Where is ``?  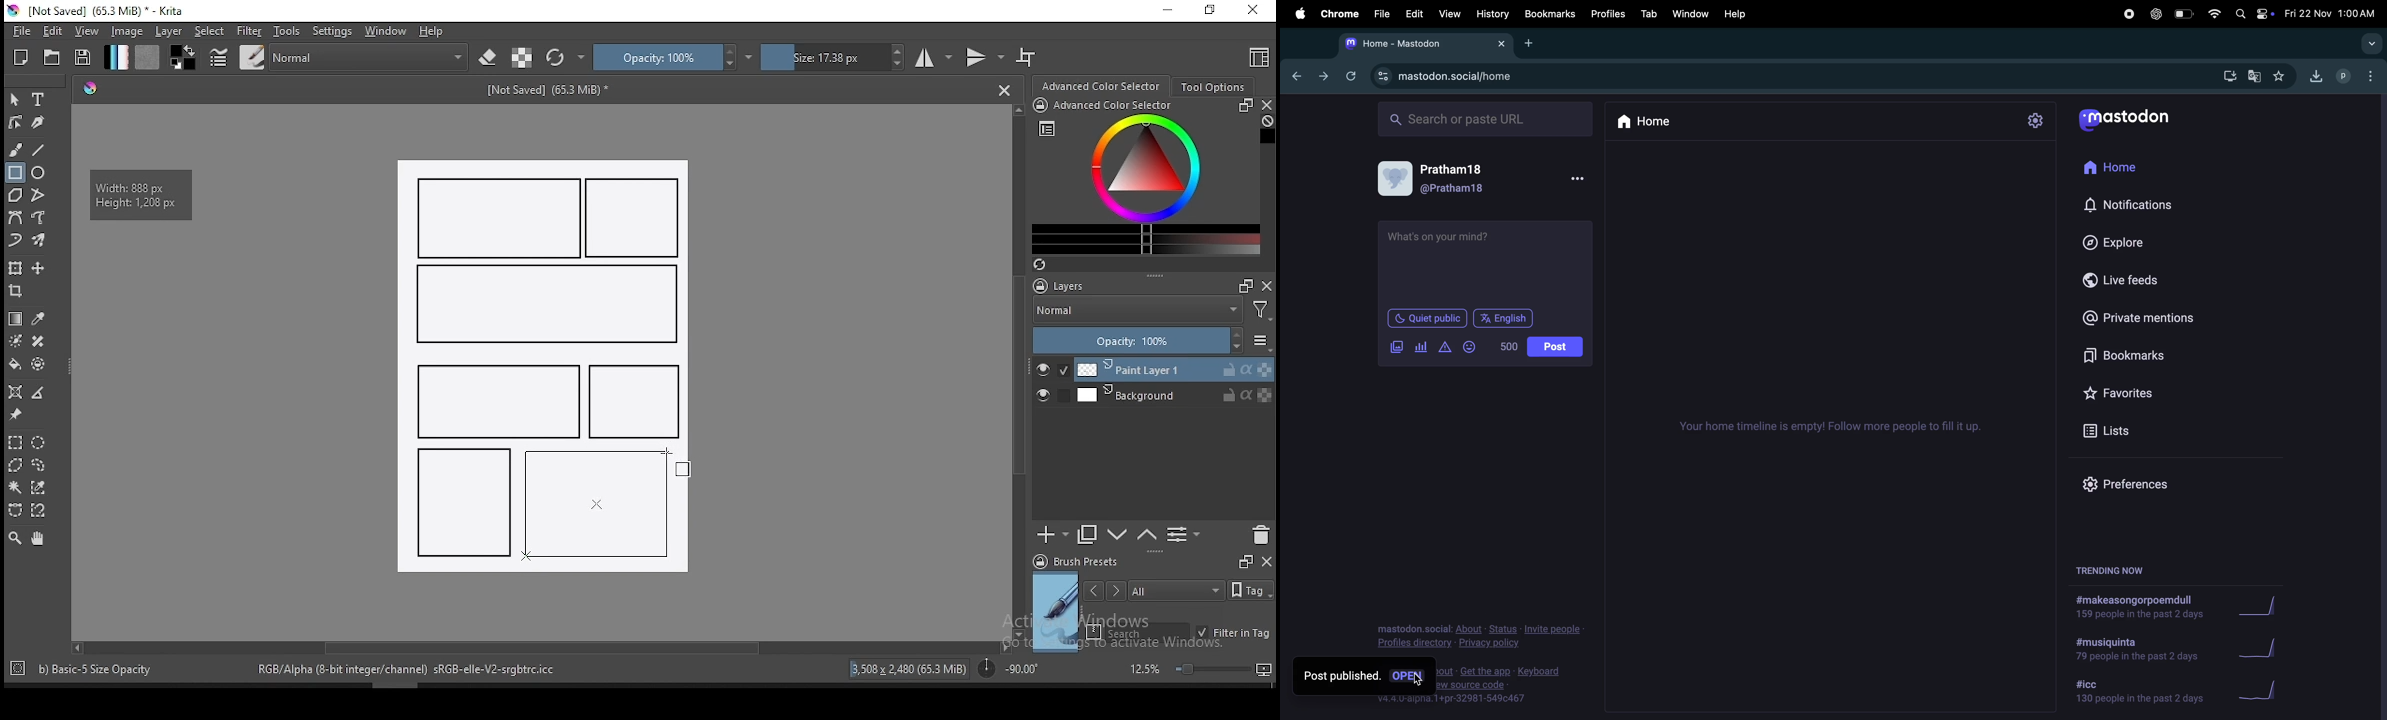  is located at coordinates (985, 55).